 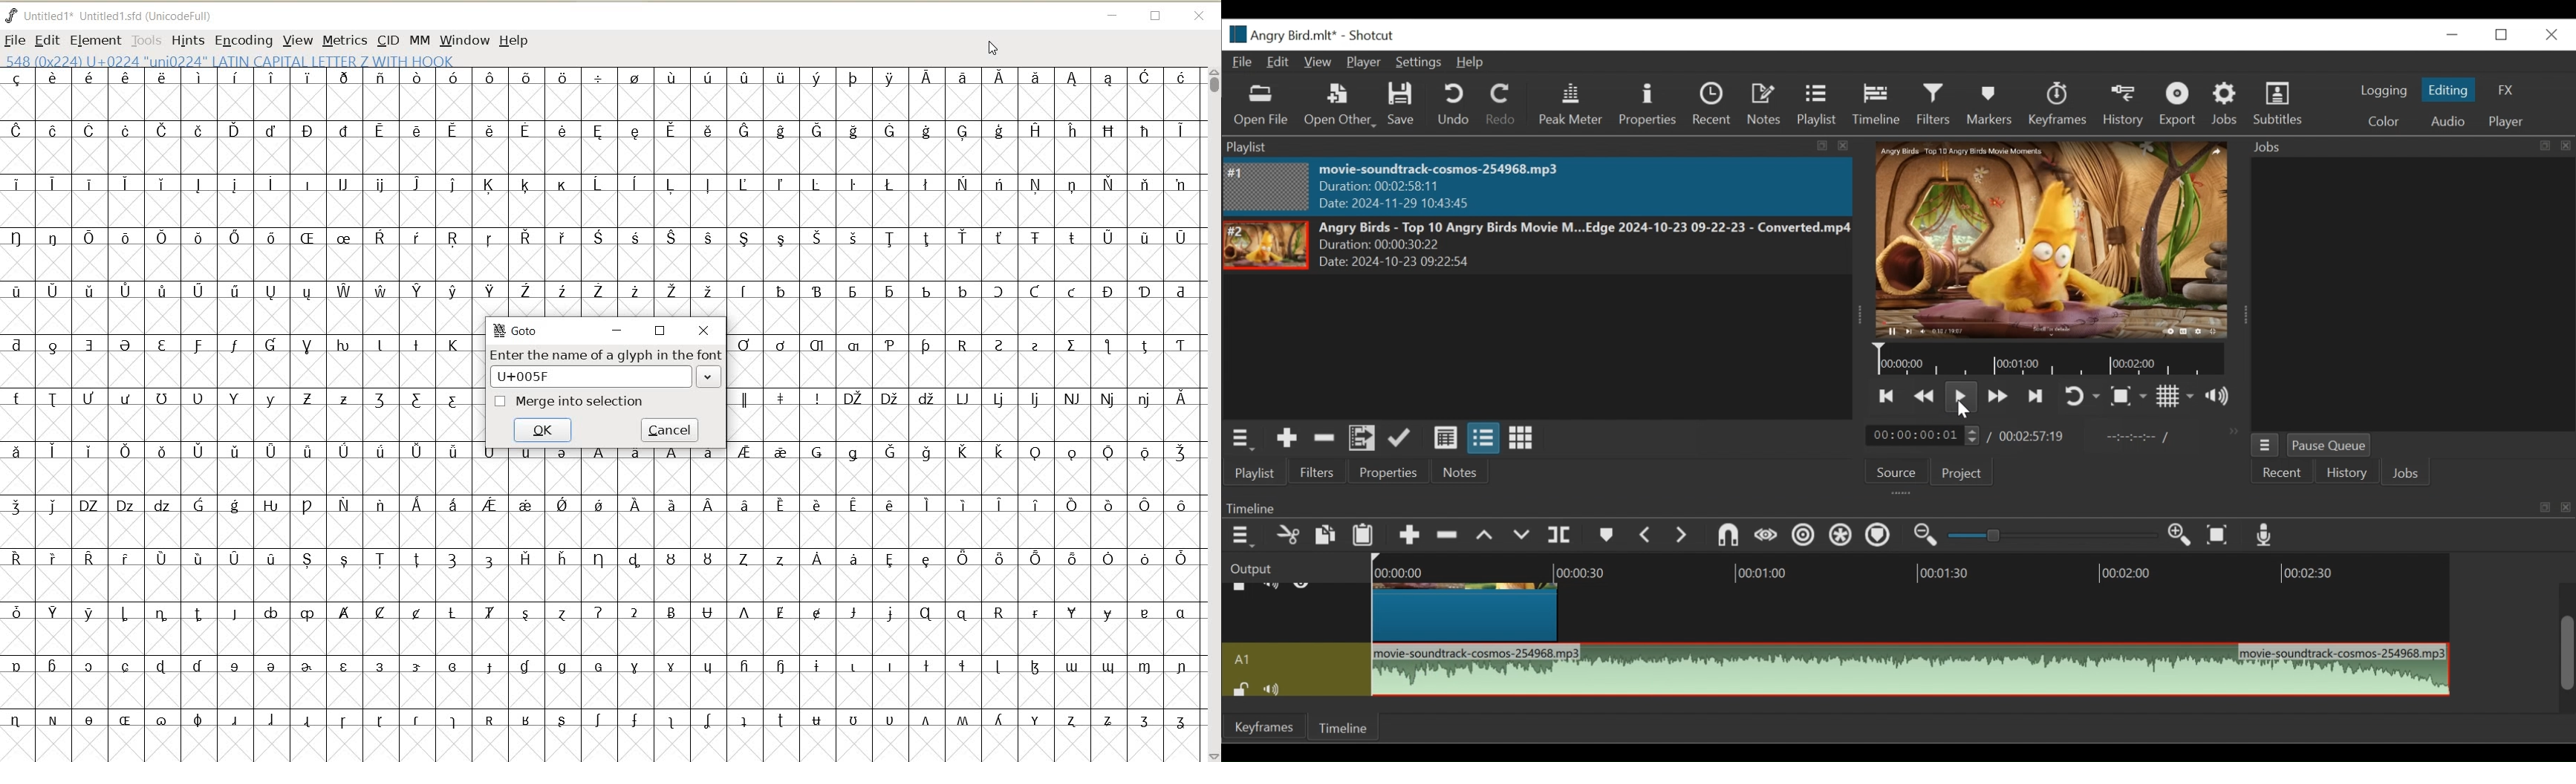 I want to click on logging, so click(x=2384, y=90).